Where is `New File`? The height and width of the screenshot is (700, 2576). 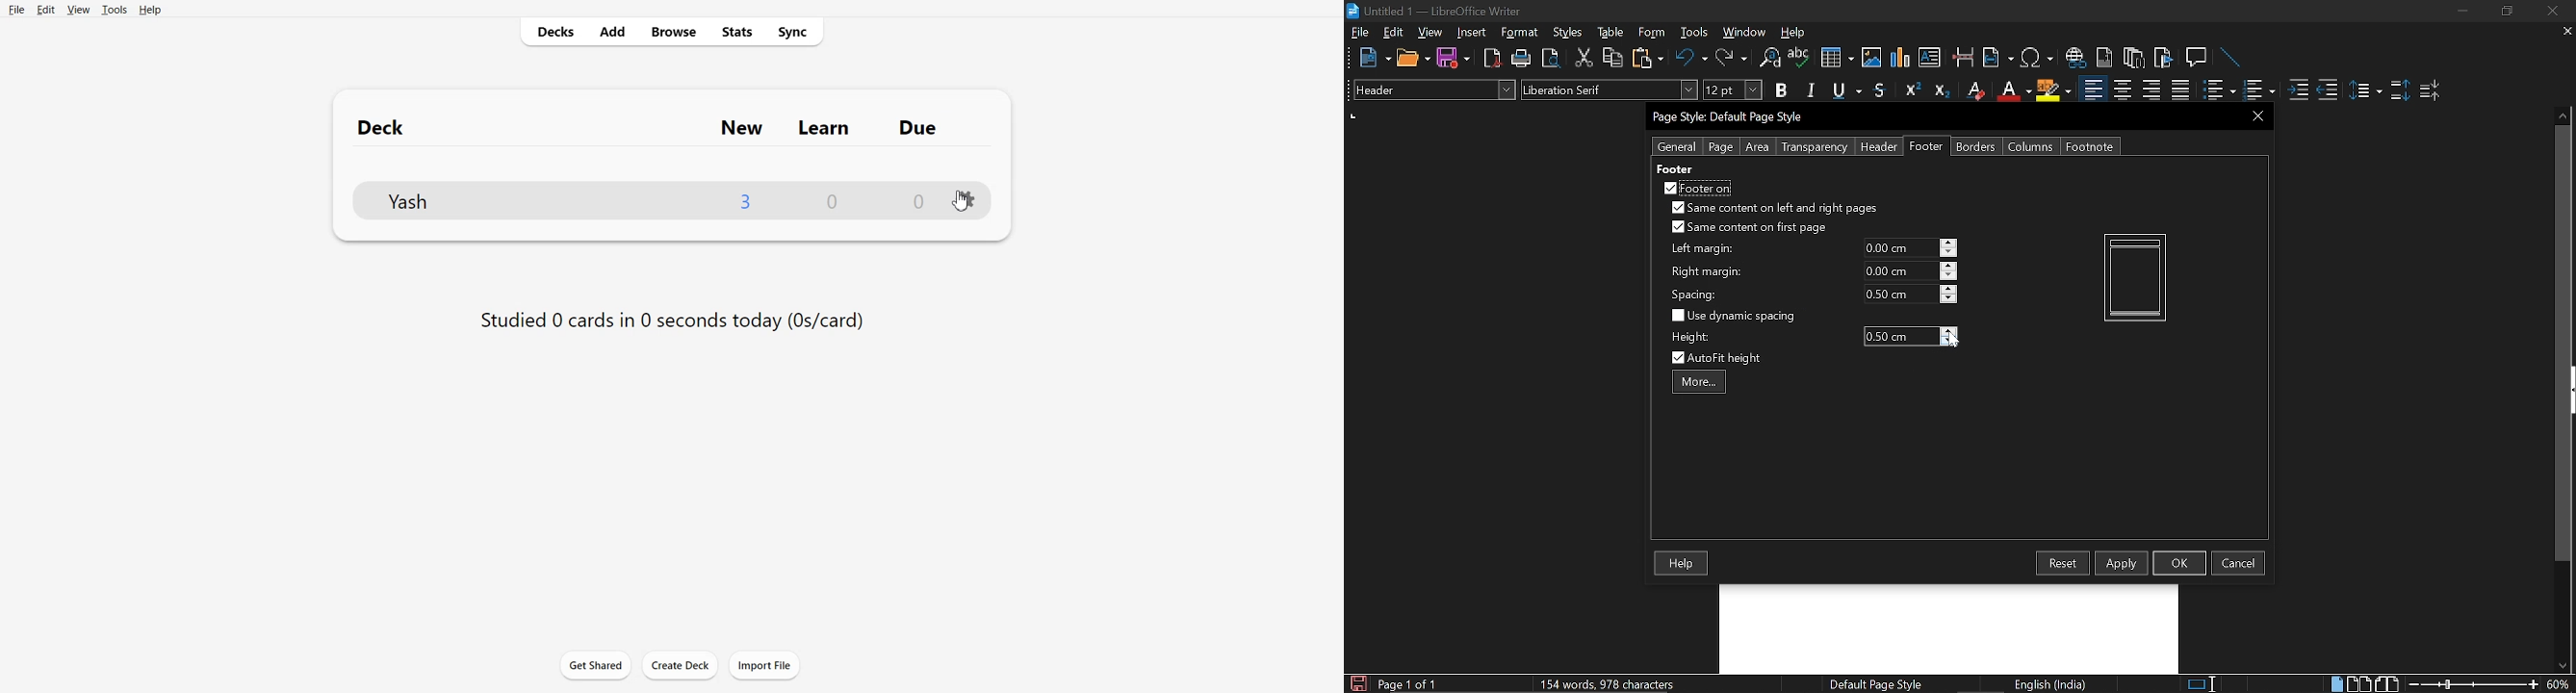 New File is located at coordinates (748, 200).